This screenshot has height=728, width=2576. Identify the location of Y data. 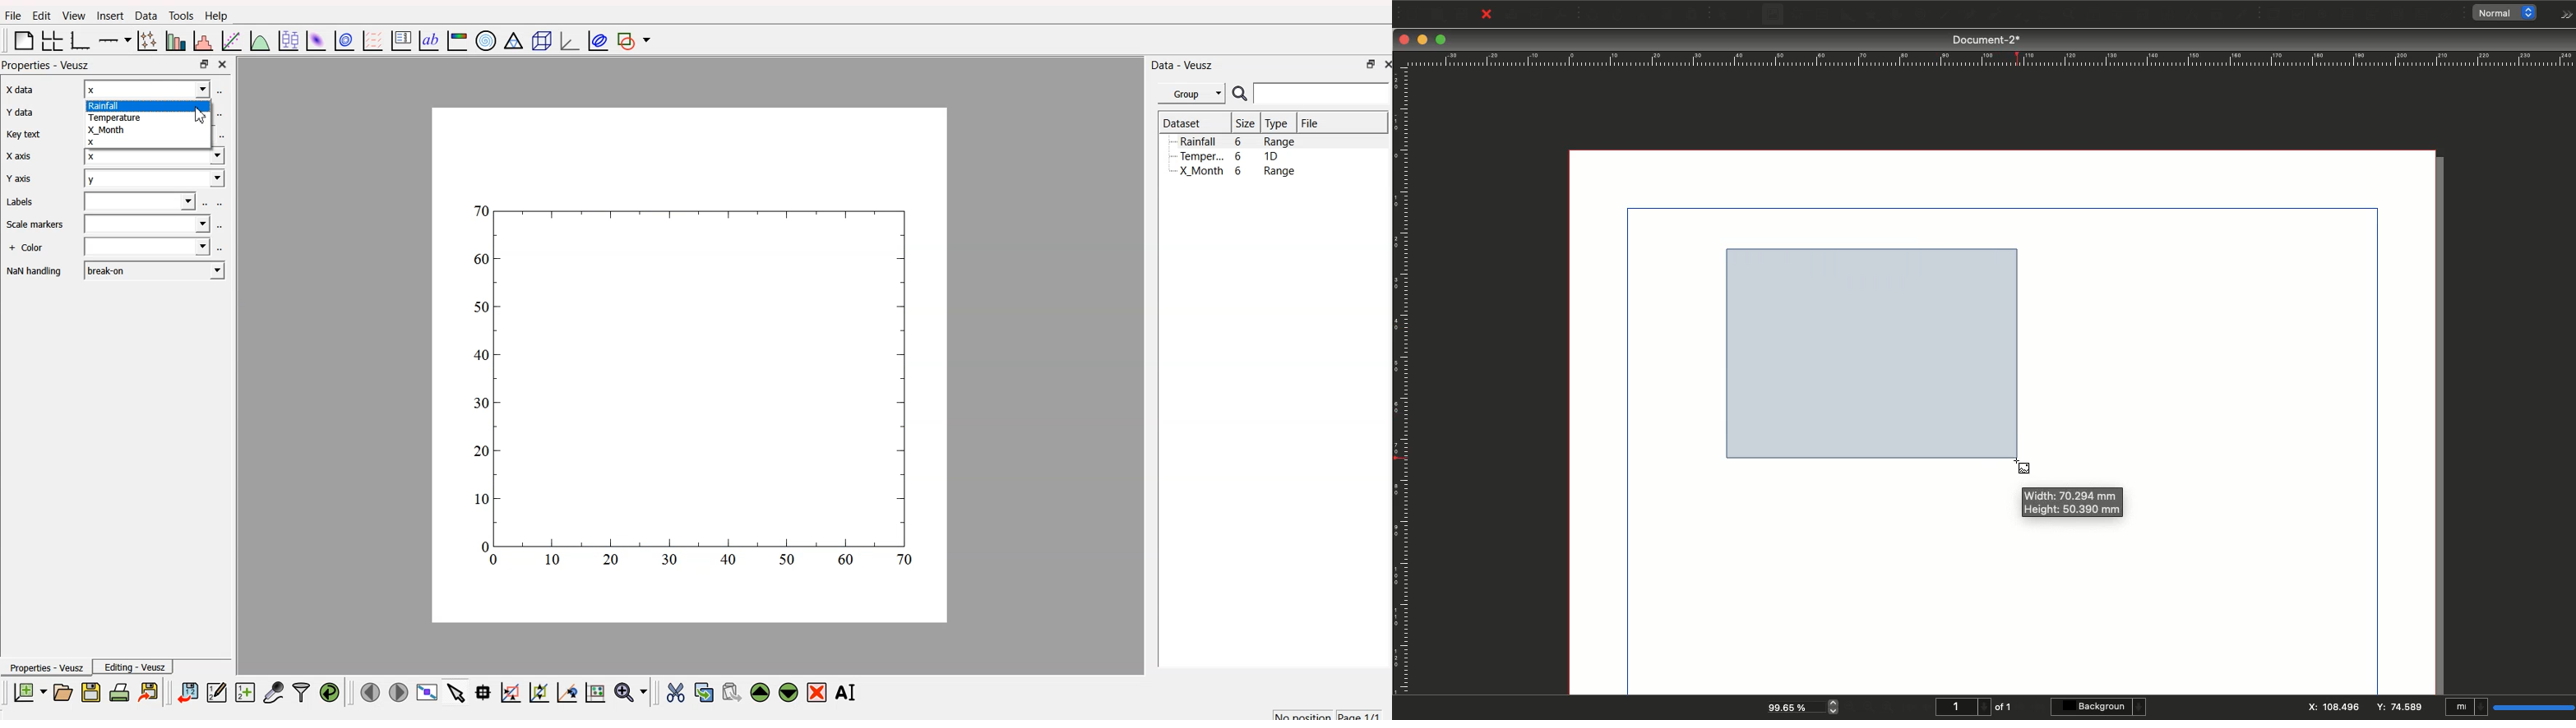
(19, 113).